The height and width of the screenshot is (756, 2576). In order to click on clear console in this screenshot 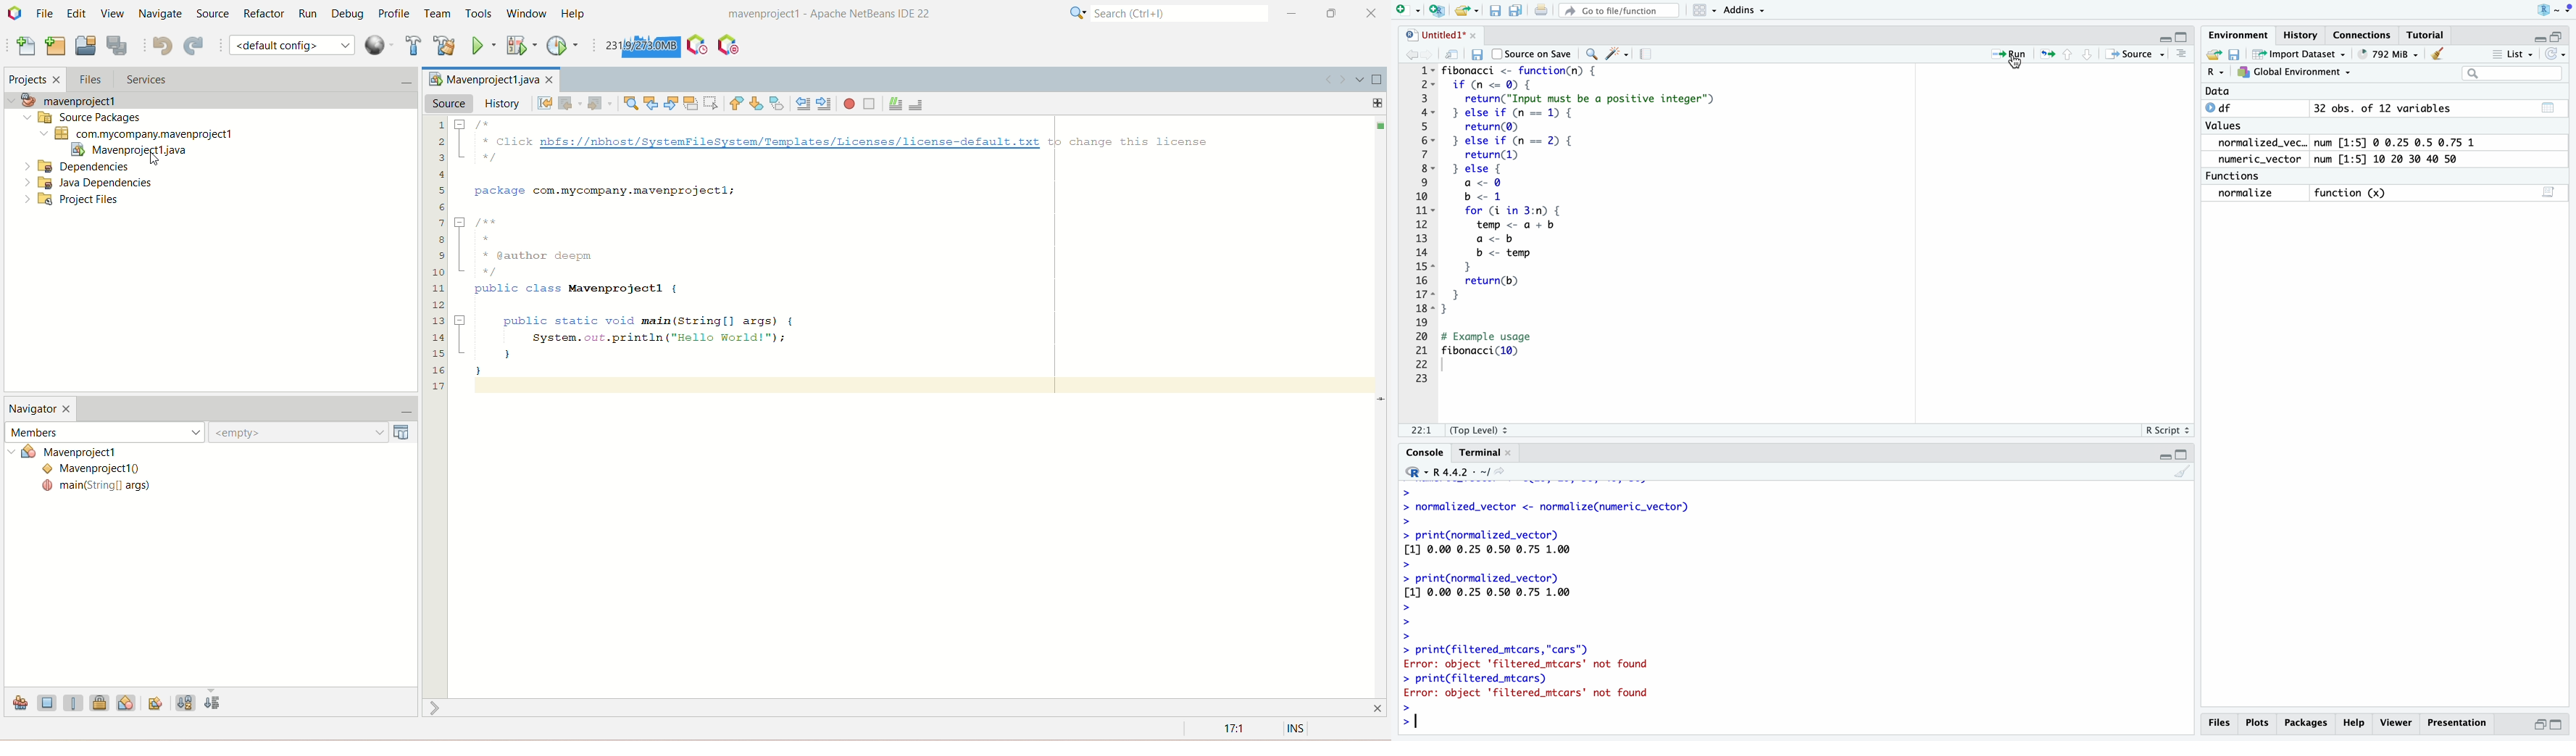, I will do `click(2182, 474)`.